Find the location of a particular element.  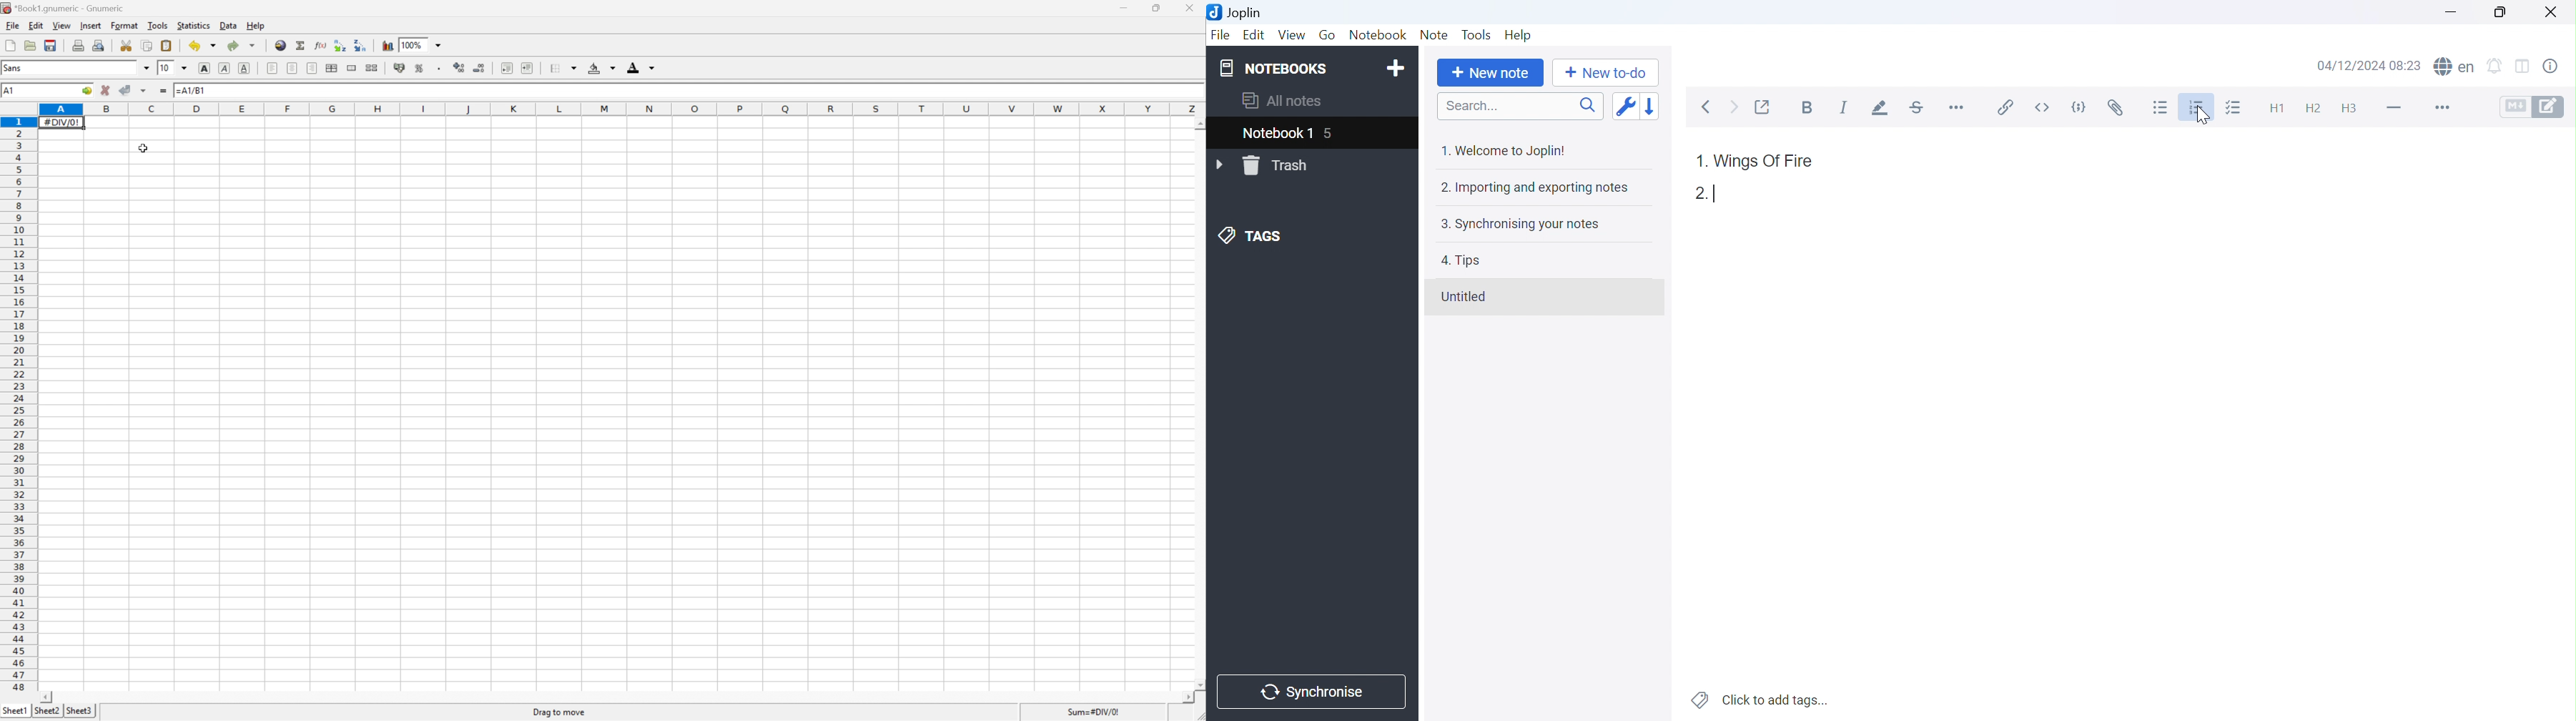

Heading 2 is located at coordinates (2312, 106).